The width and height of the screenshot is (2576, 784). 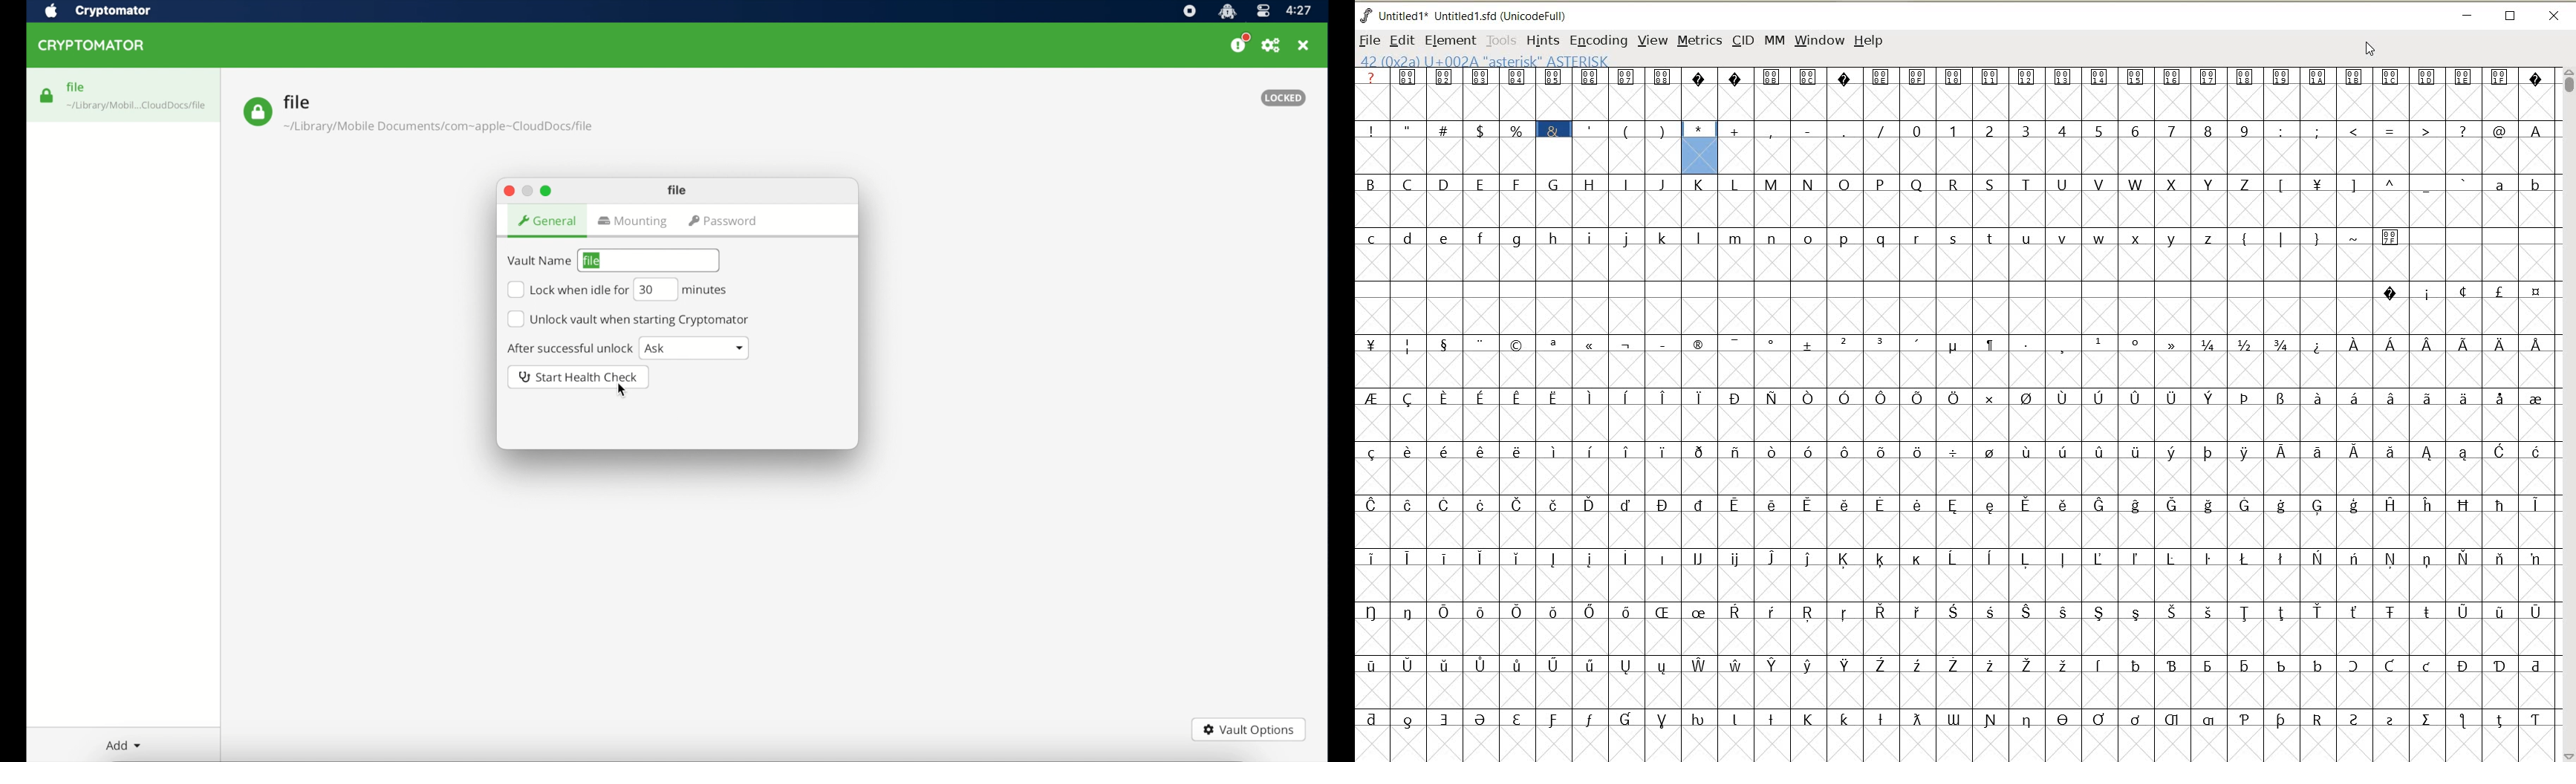 What do you see at coordinates (1868, 42) in the screenshot?
I see `HELP` at bounding box center [1868, 42].